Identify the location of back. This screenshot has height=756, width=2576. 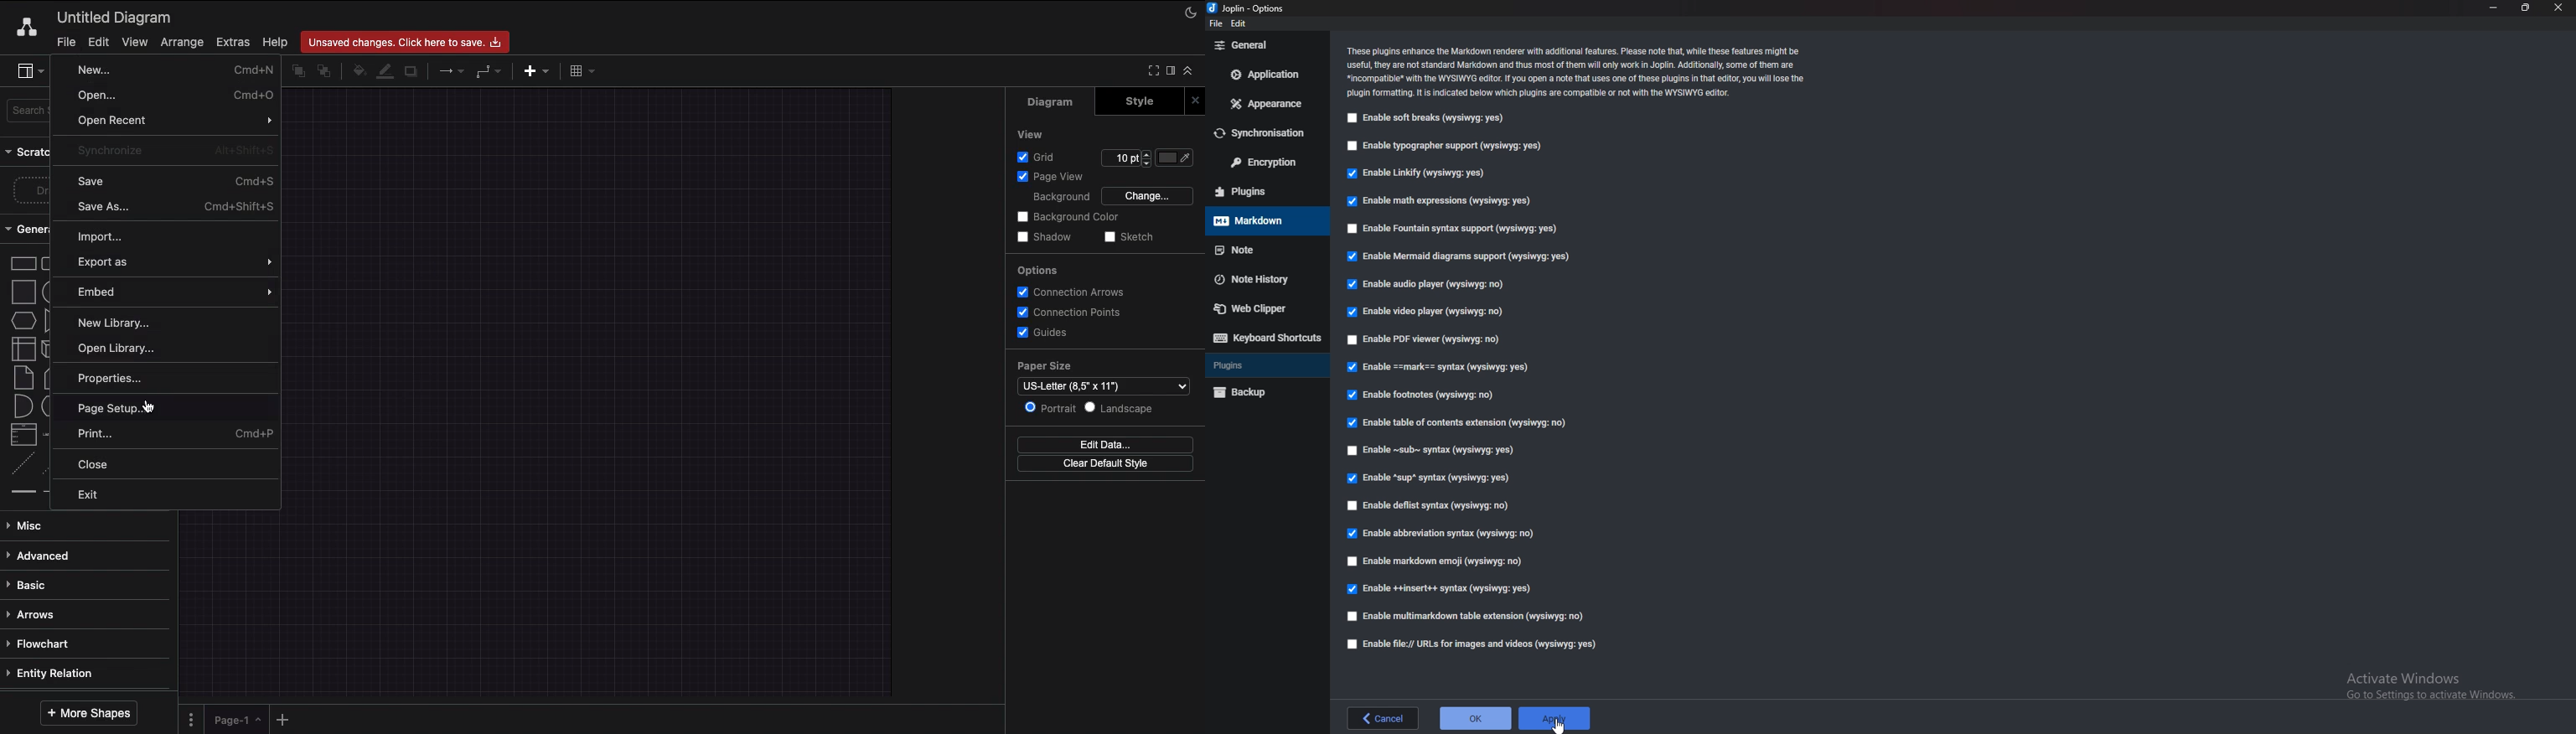
(1385, 718).